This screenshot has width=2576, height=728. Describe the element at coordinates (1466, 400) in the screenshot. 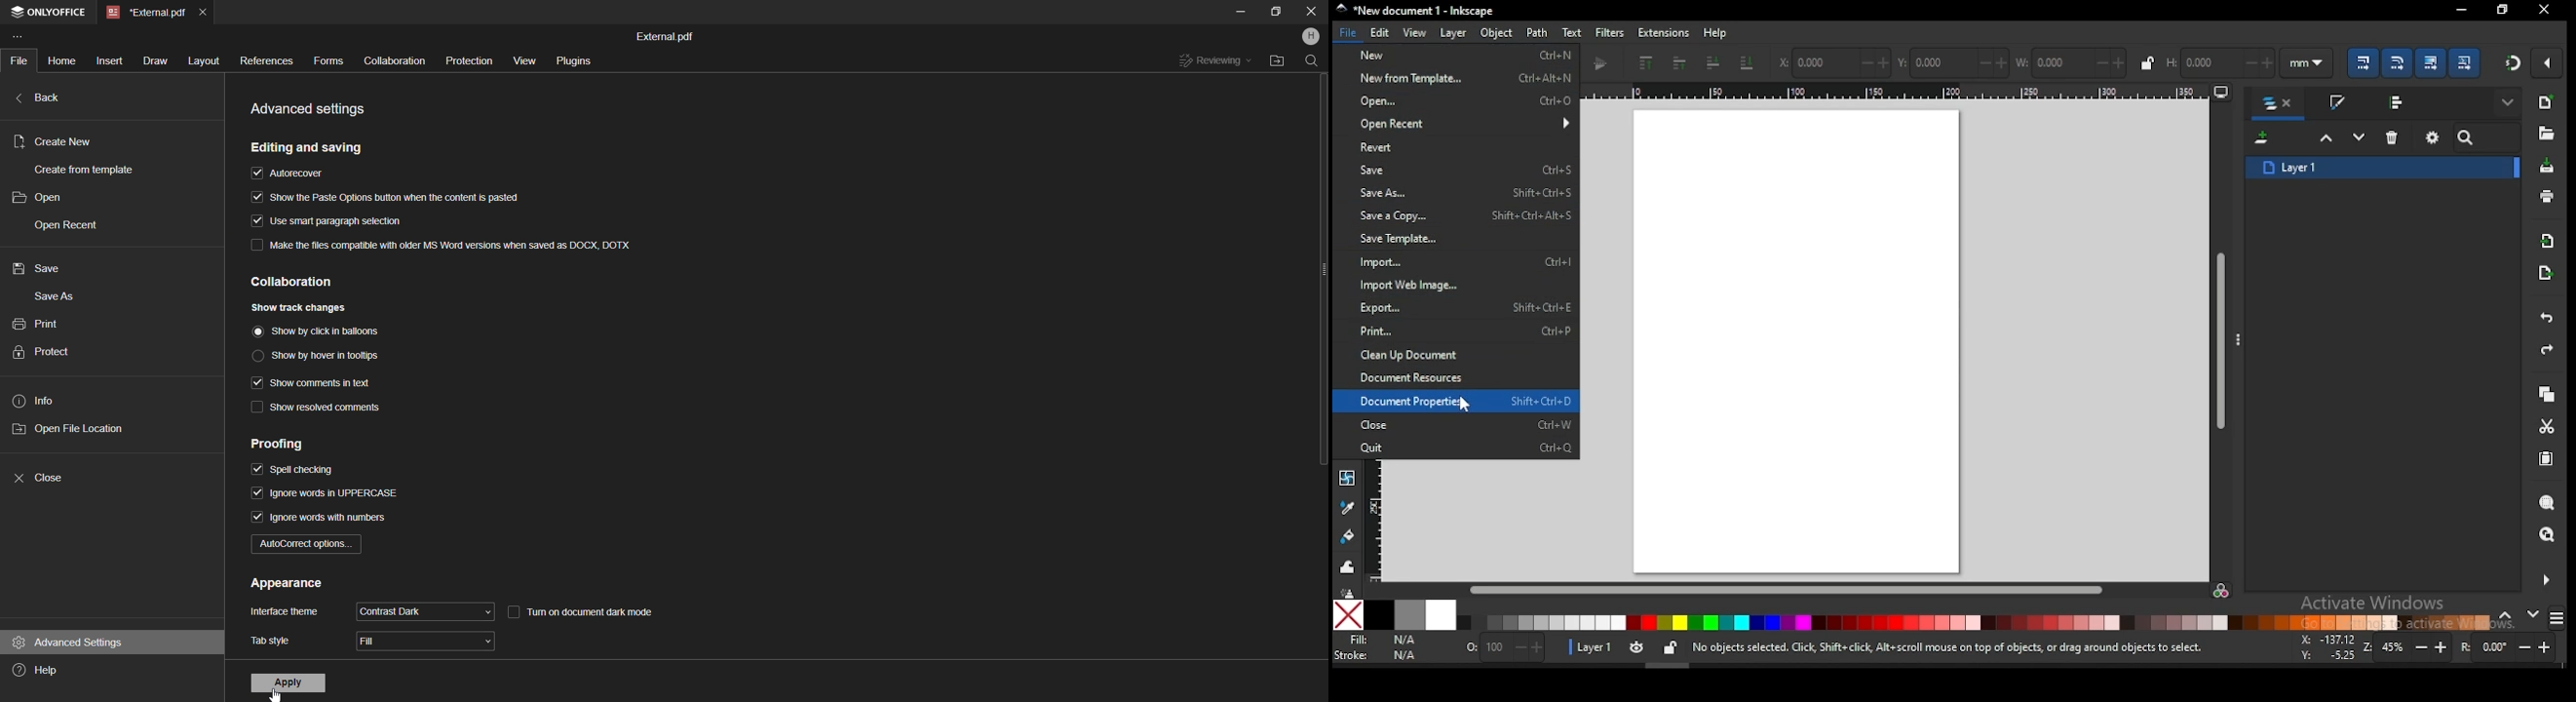

I see `document properties` at that location.